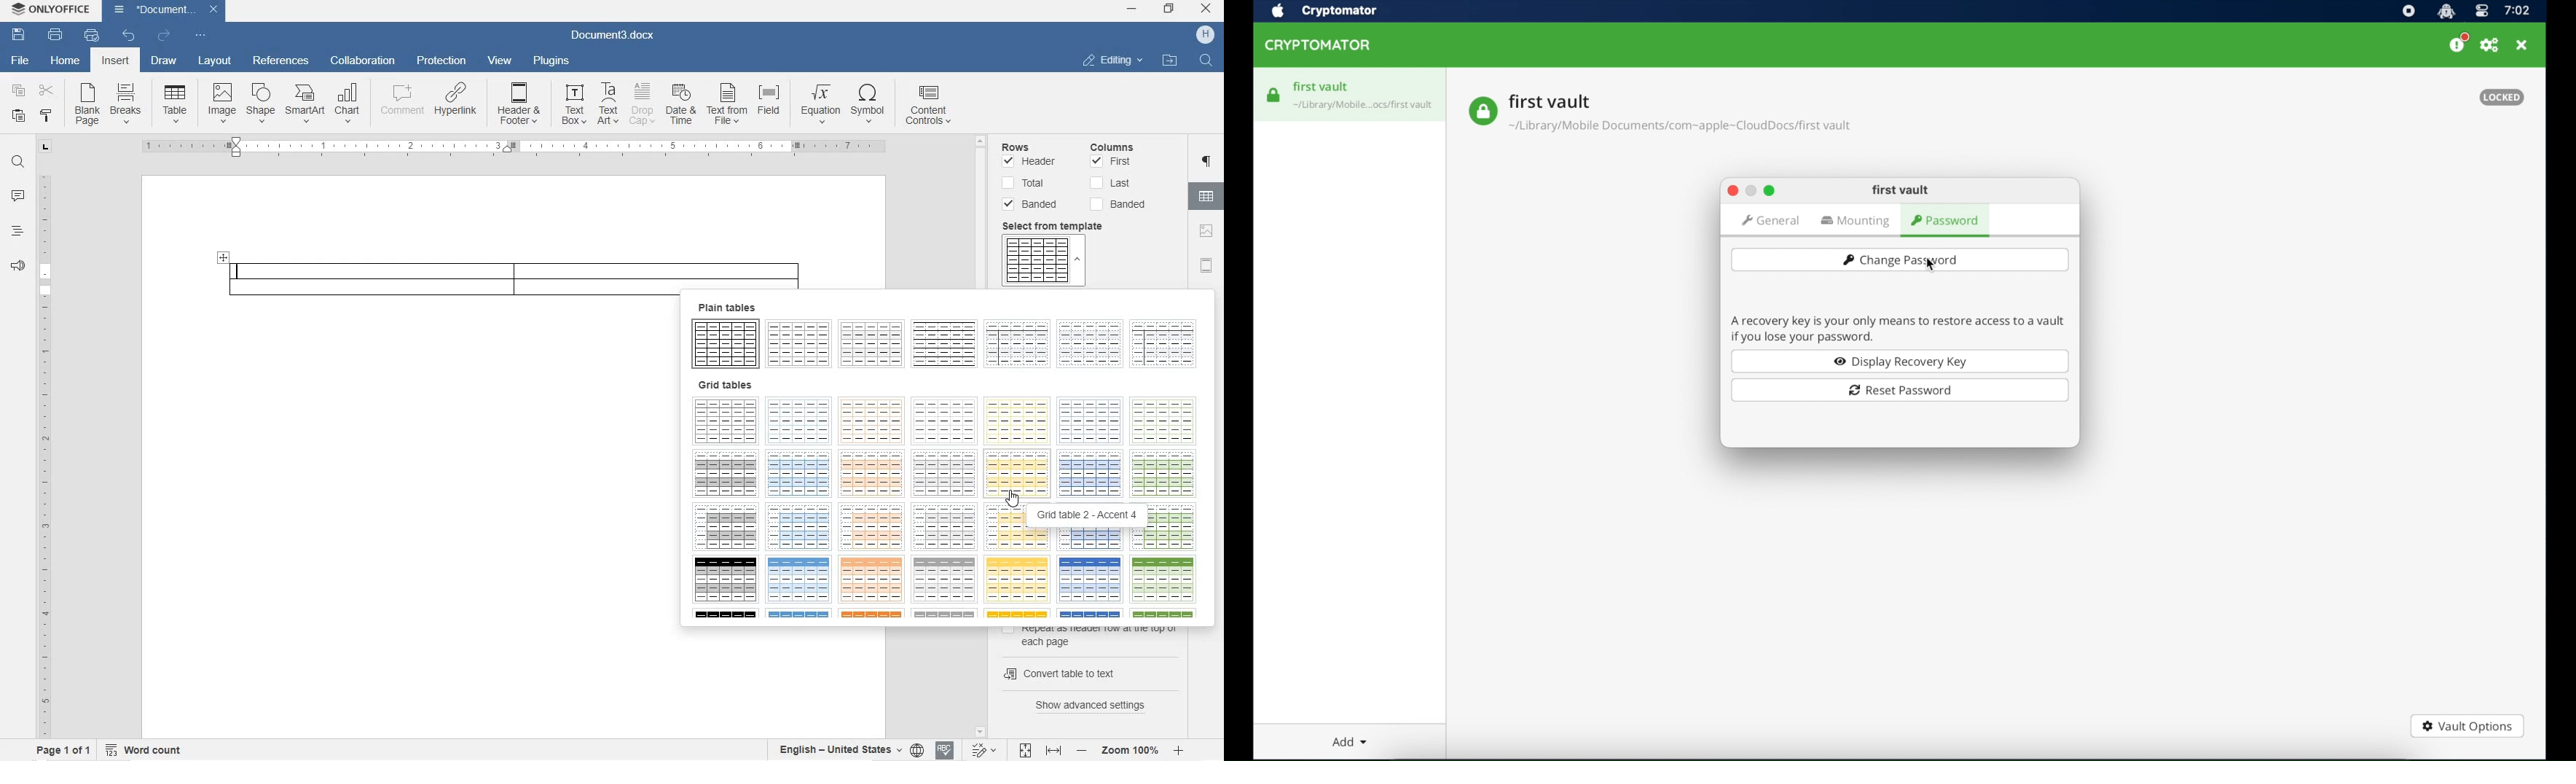  Describe the element at coordinates (1209, 163) in the screenshot. I see `PARAGRAPH SETTINGS` at that location.